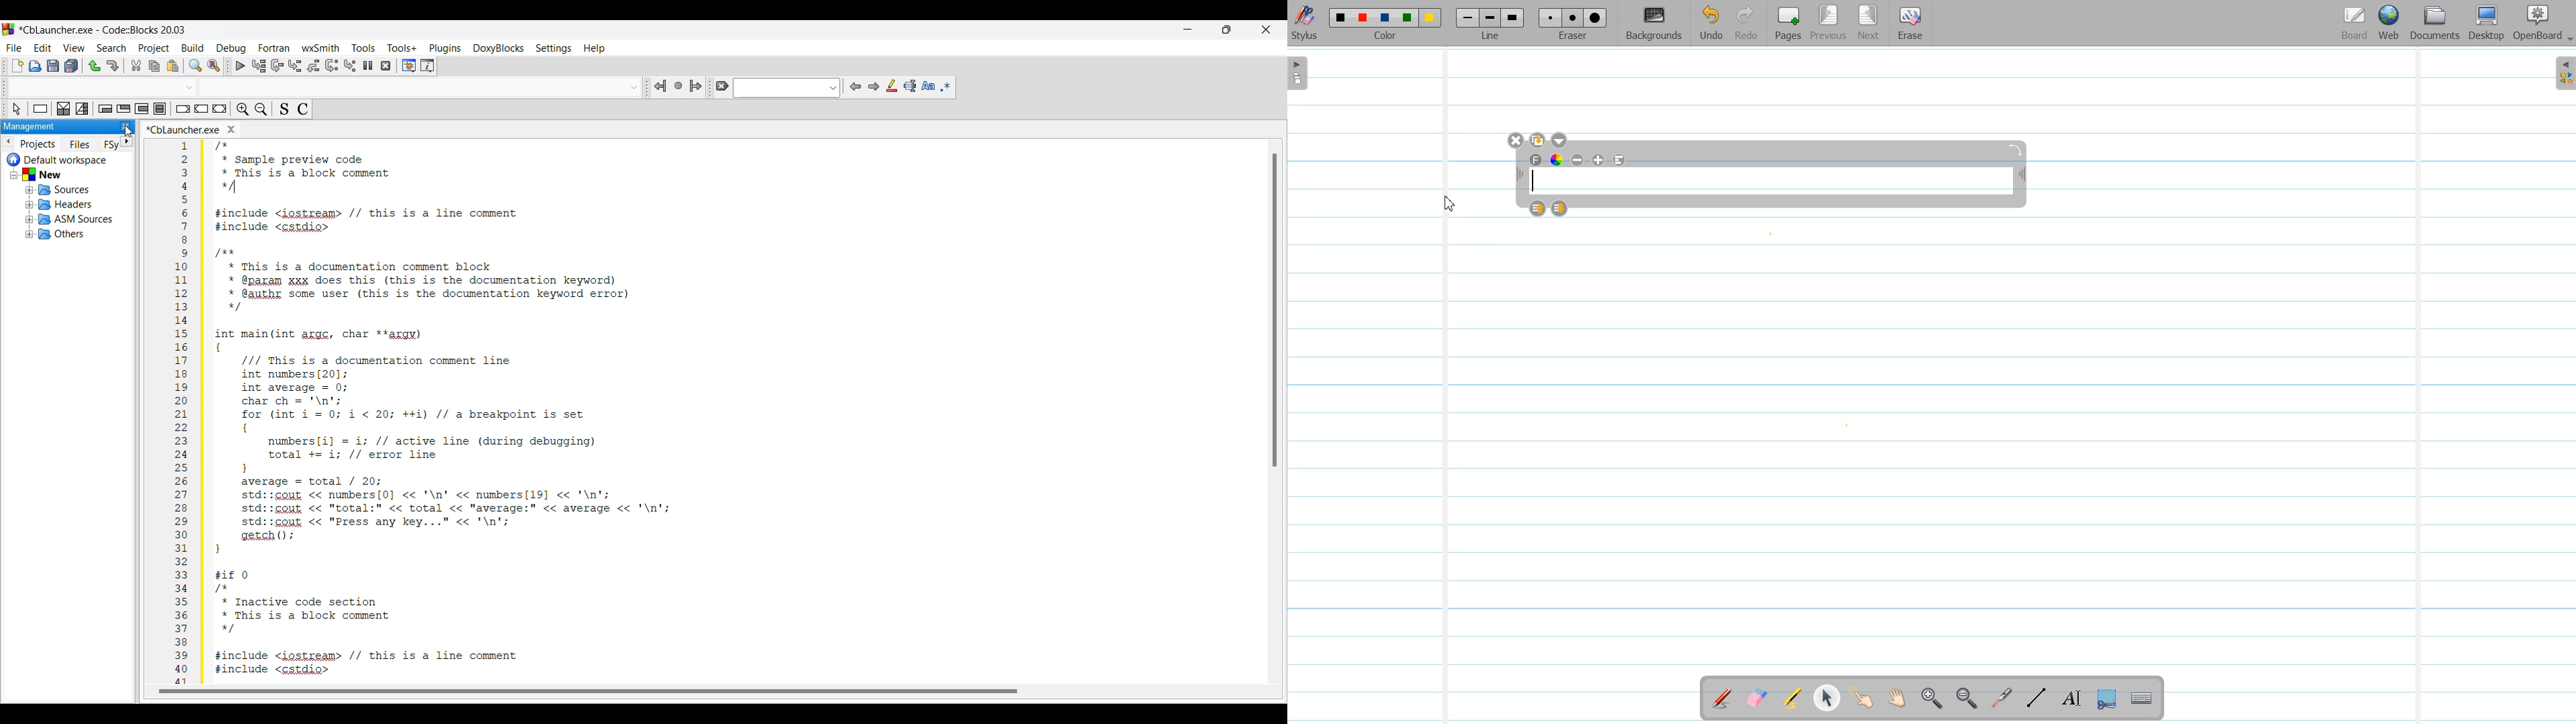 The image size is (2576, 728). Describe the element at coordinates (589, 691) in the screenshot. I see `Horizontal slide bar` at that location.